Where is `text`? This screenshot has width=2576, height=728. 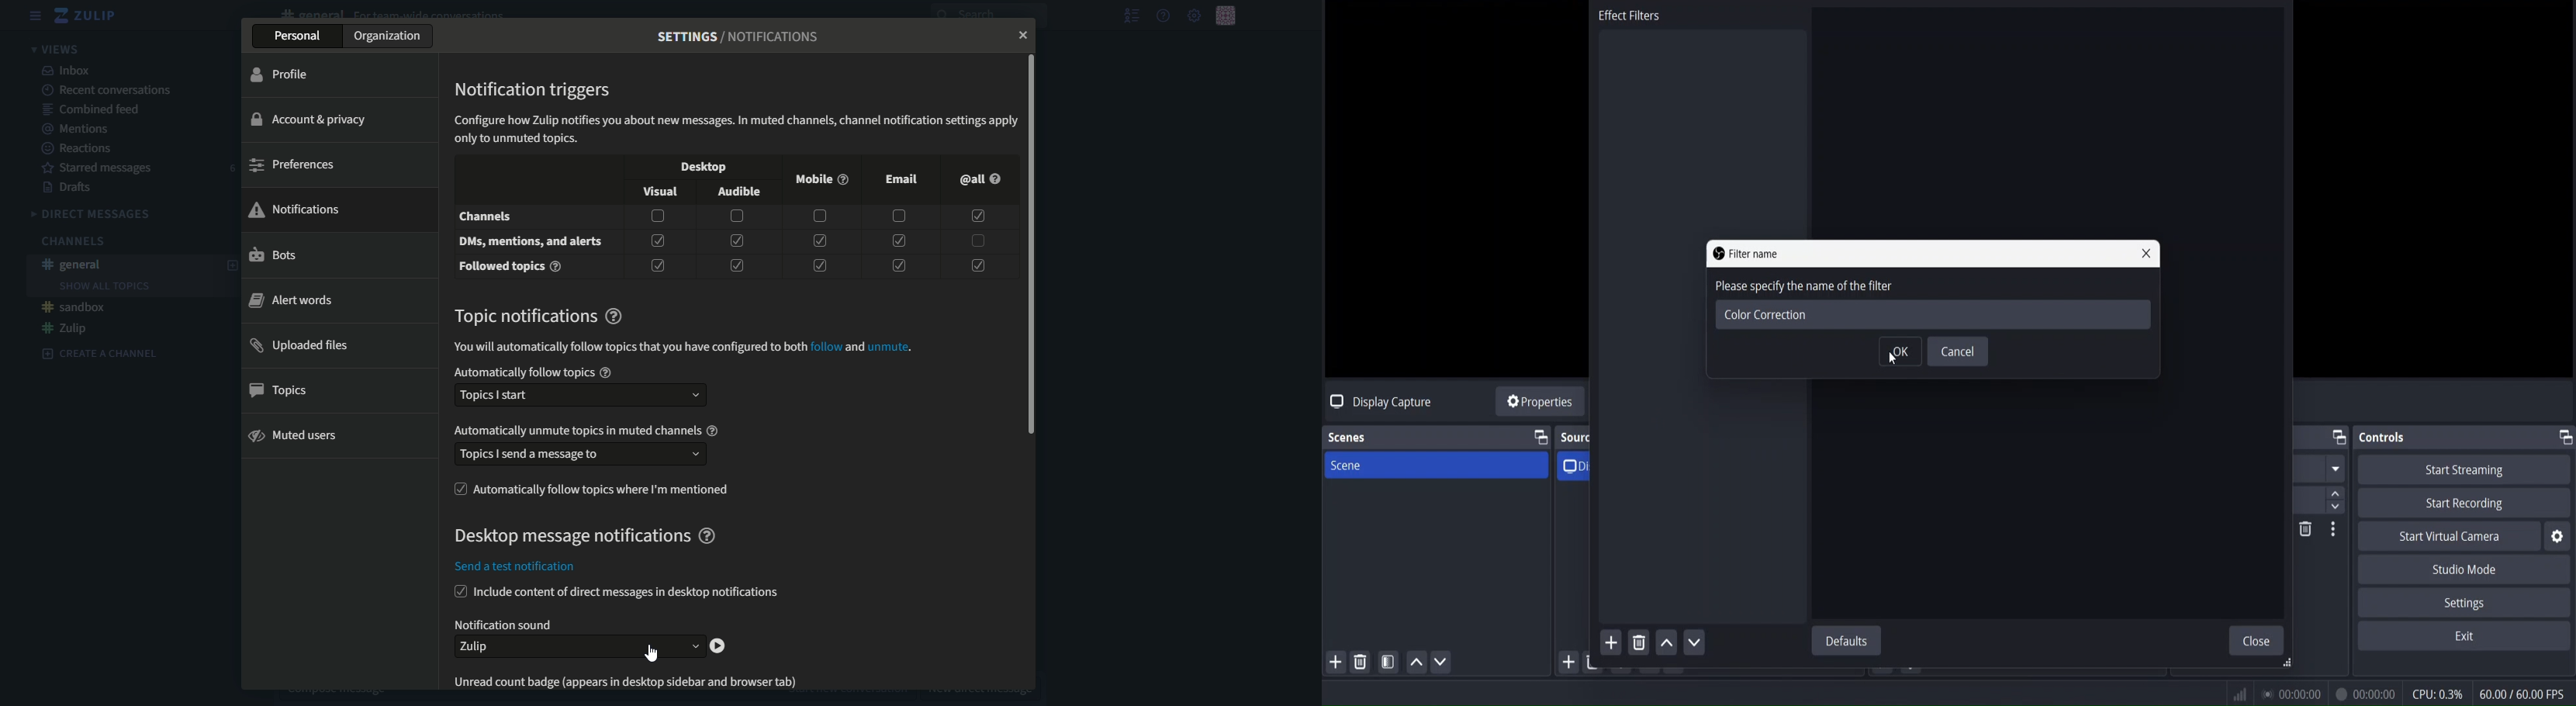 text is located at coordinates (627, 348).